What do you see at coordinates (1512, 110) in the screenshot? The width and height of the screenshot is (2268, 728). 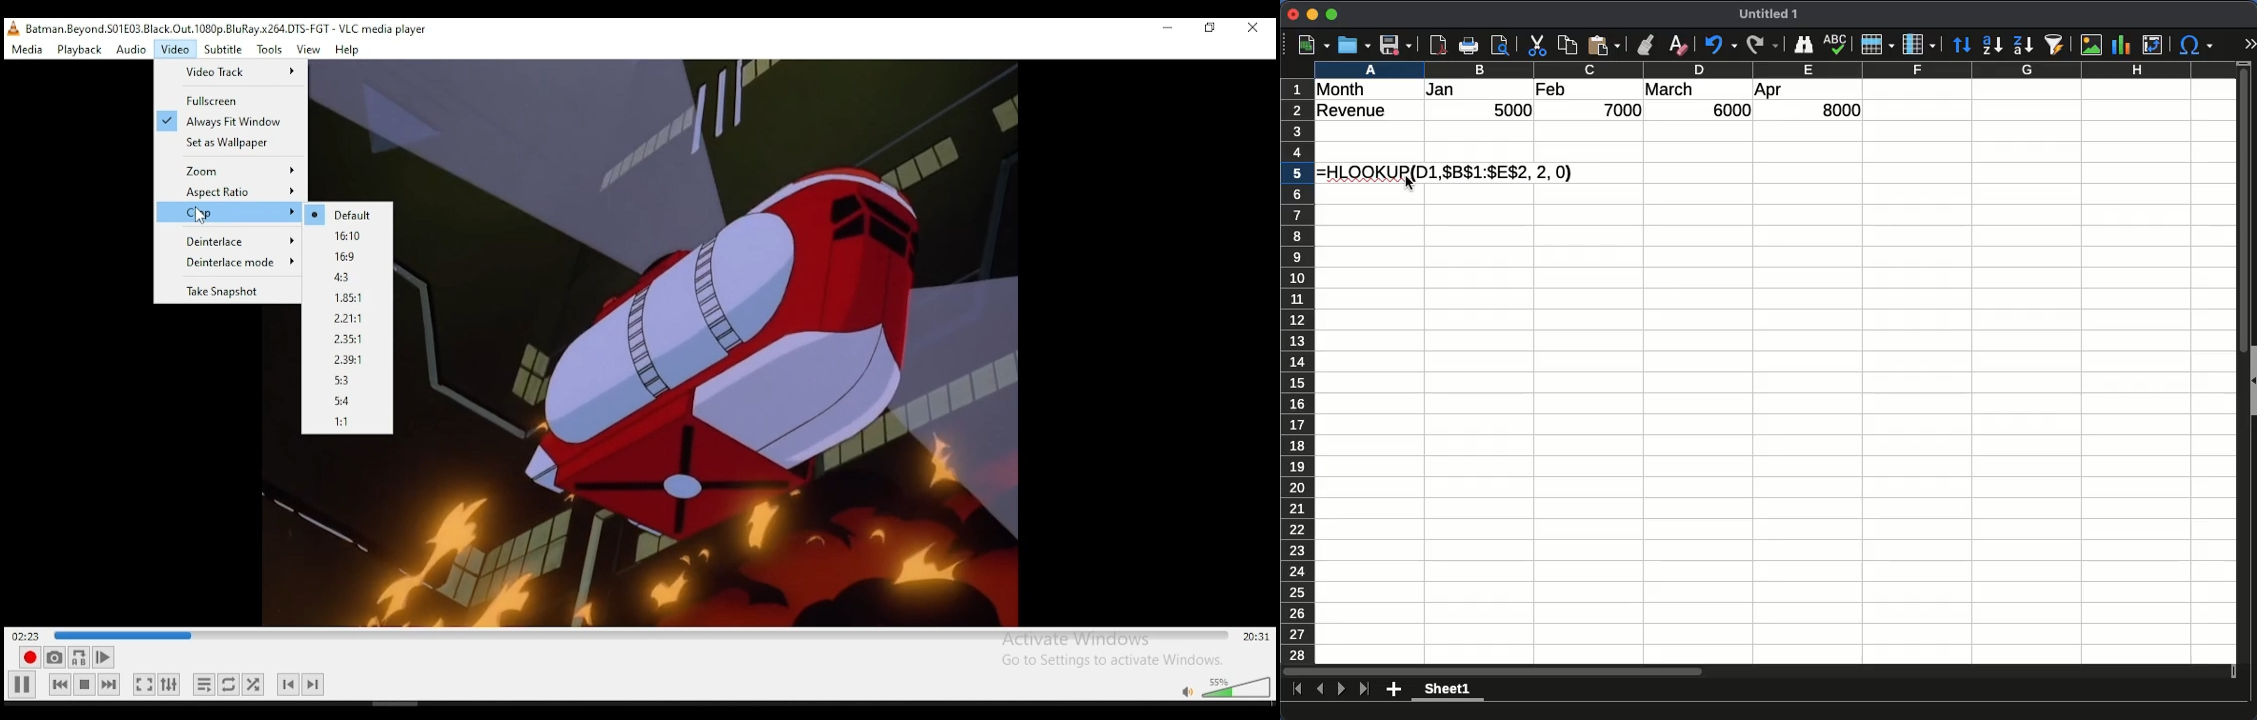 I see `5000` at bounding box center [1512, 110].